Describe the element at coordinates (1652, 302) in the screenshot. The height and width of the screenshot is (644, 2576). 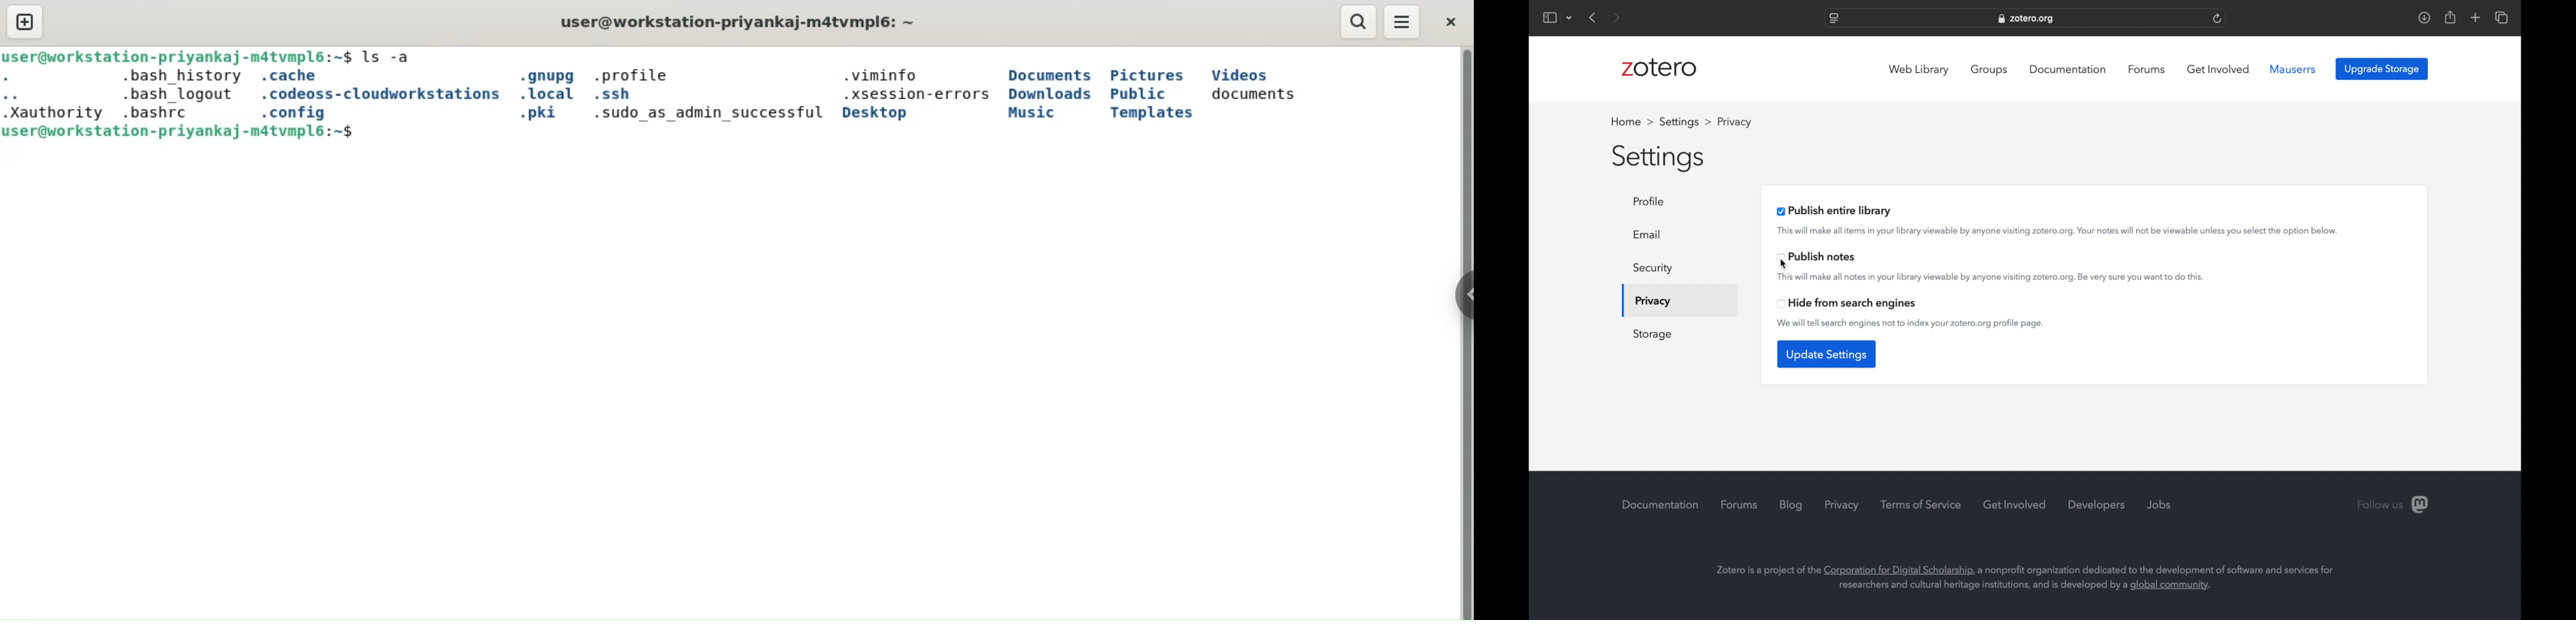
I see `privacy` at that location.